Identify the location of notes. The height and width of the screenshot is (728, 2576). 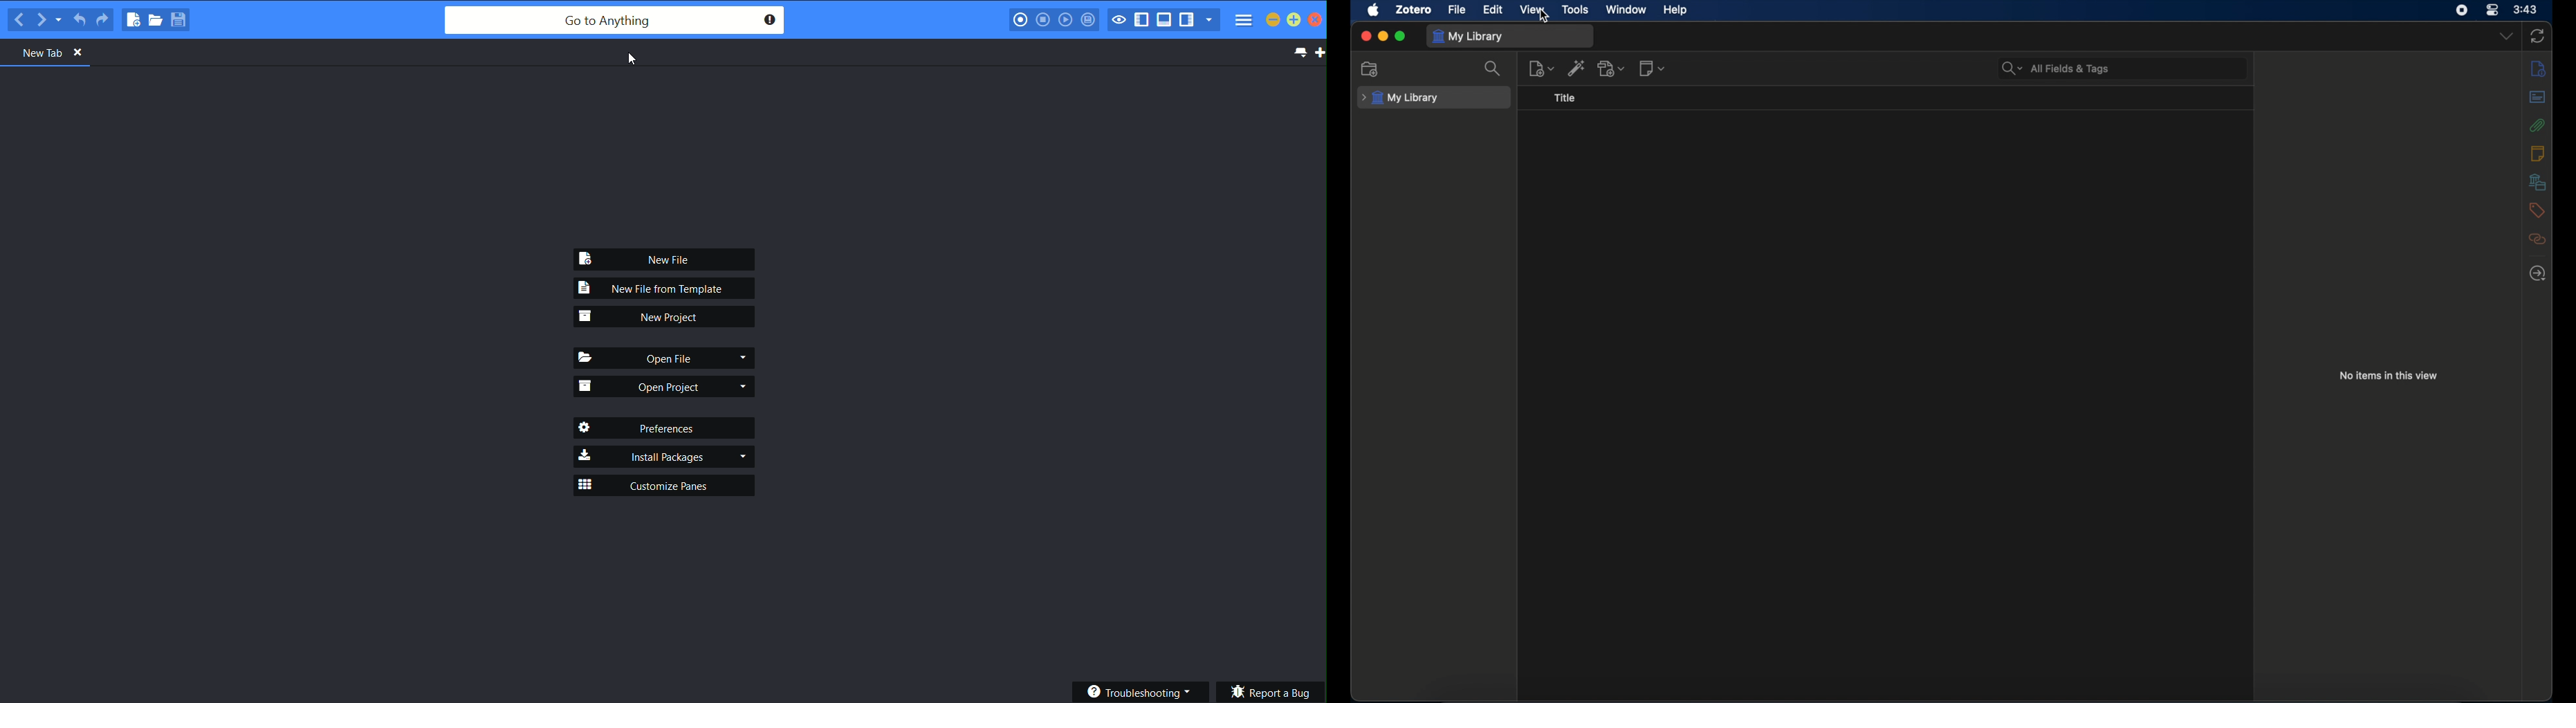
(2536, 153).